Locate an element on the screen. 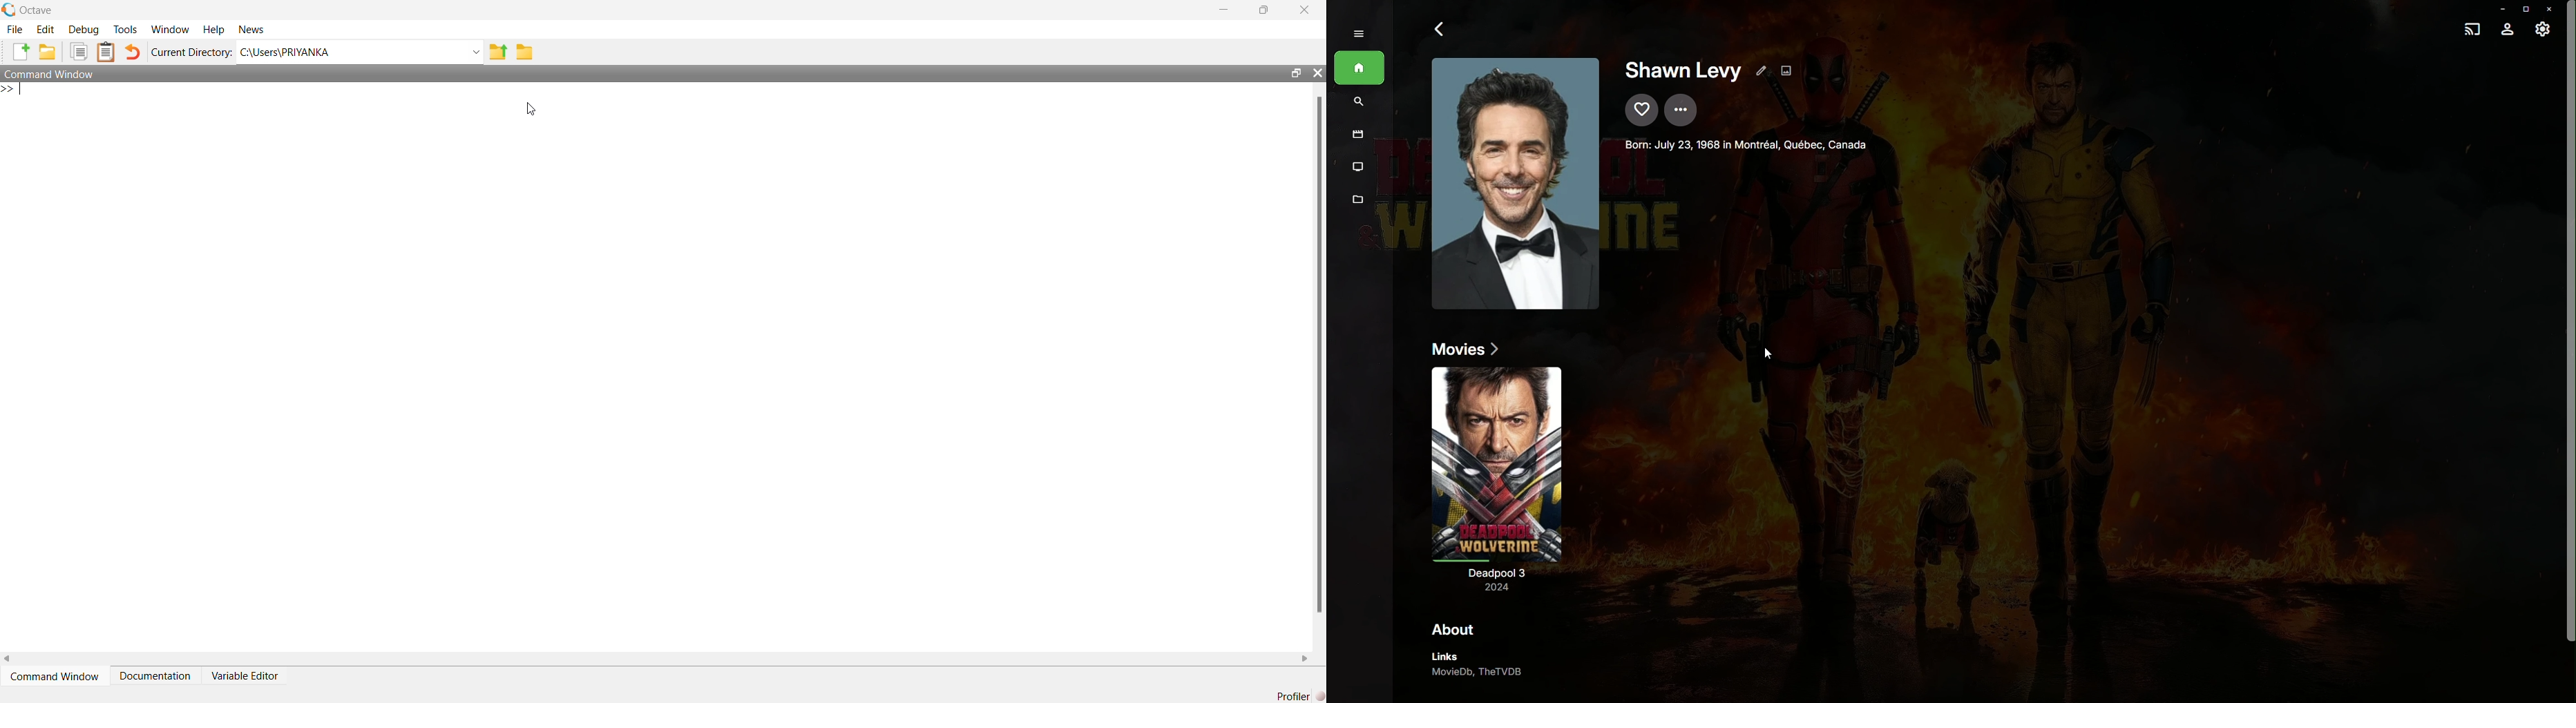 The height and width of the screenshot is (728, 2576). Command Window is located at coordinates (53, 676).